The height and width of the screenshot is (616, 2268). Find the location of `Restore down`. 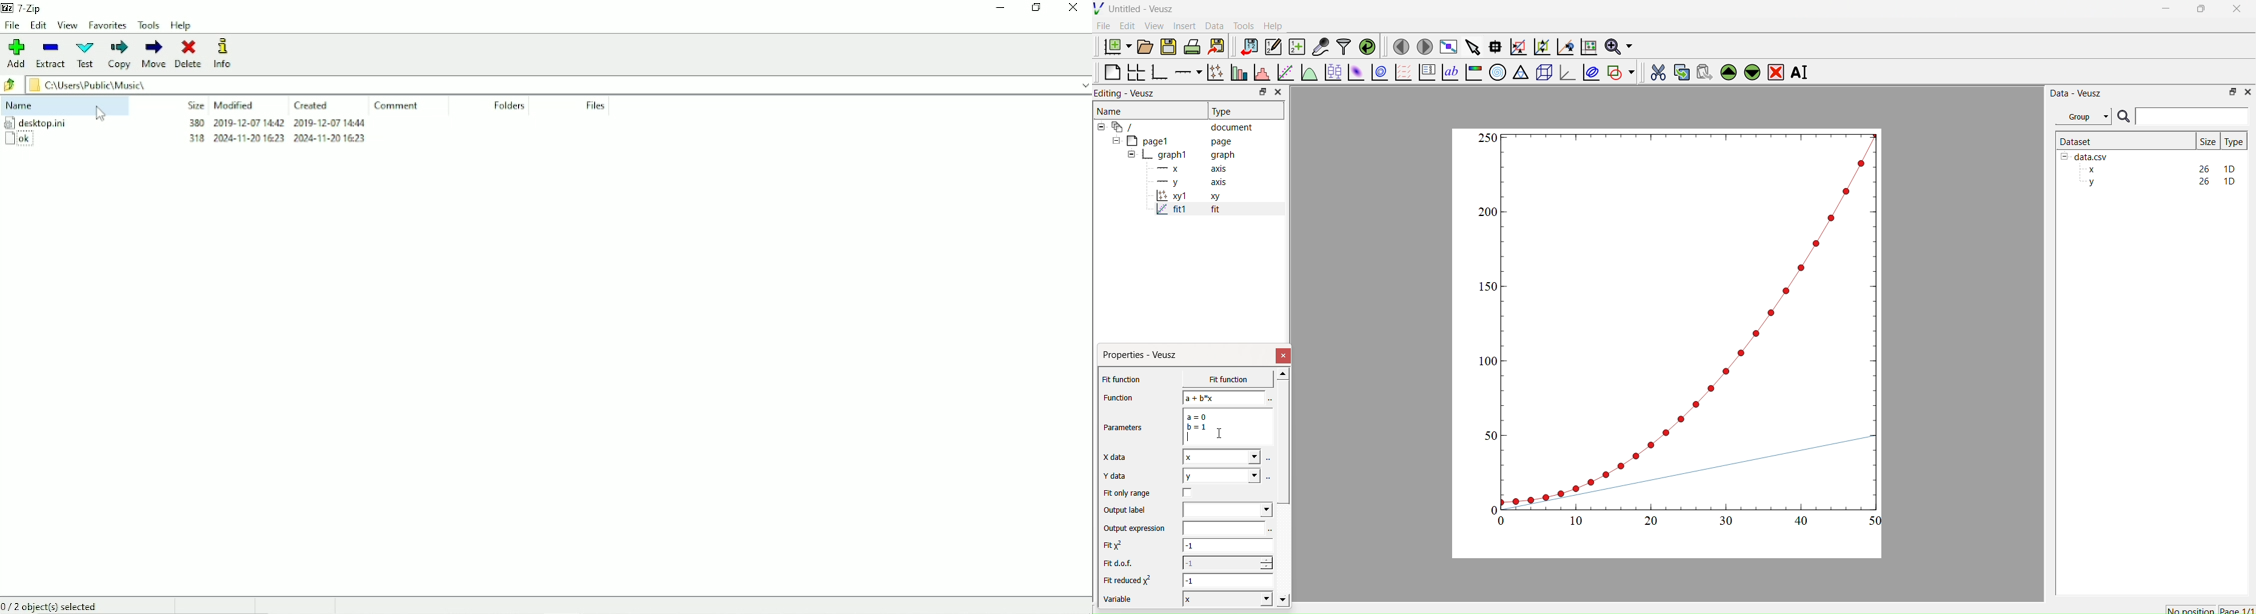

Restore down is located at coordinates (1035, 8).